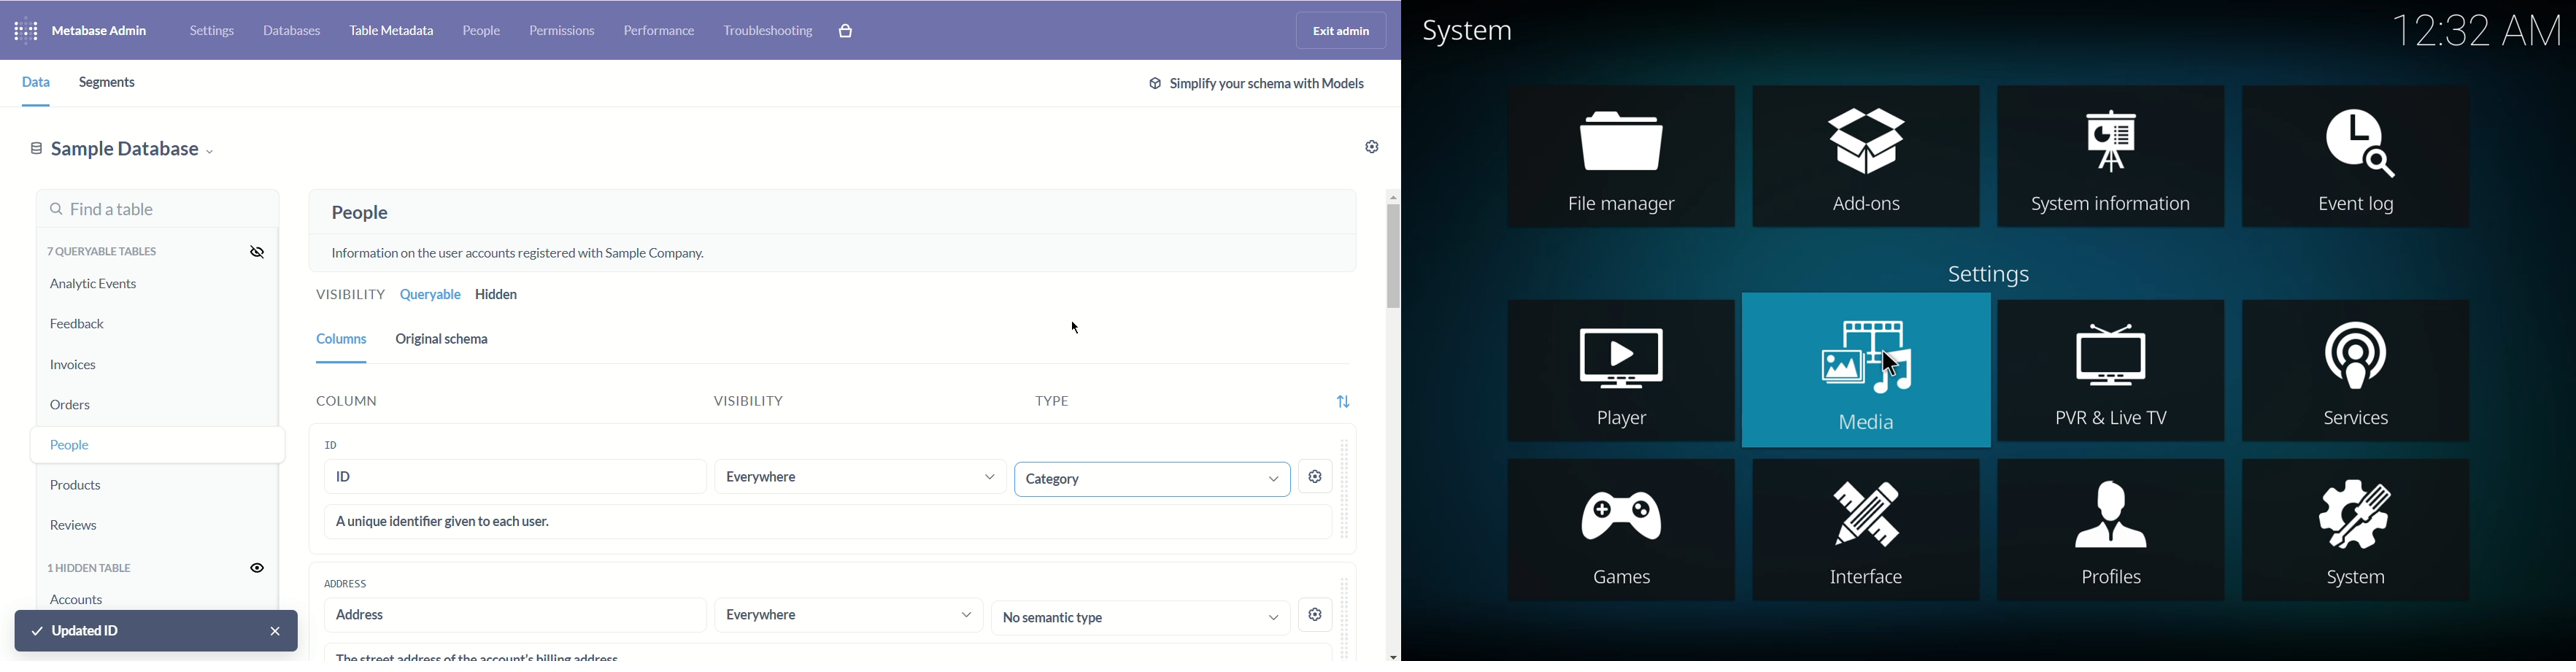  Describe the element at coordinates (857, 477) in the screenshot. I see `Everywhere` at that location.